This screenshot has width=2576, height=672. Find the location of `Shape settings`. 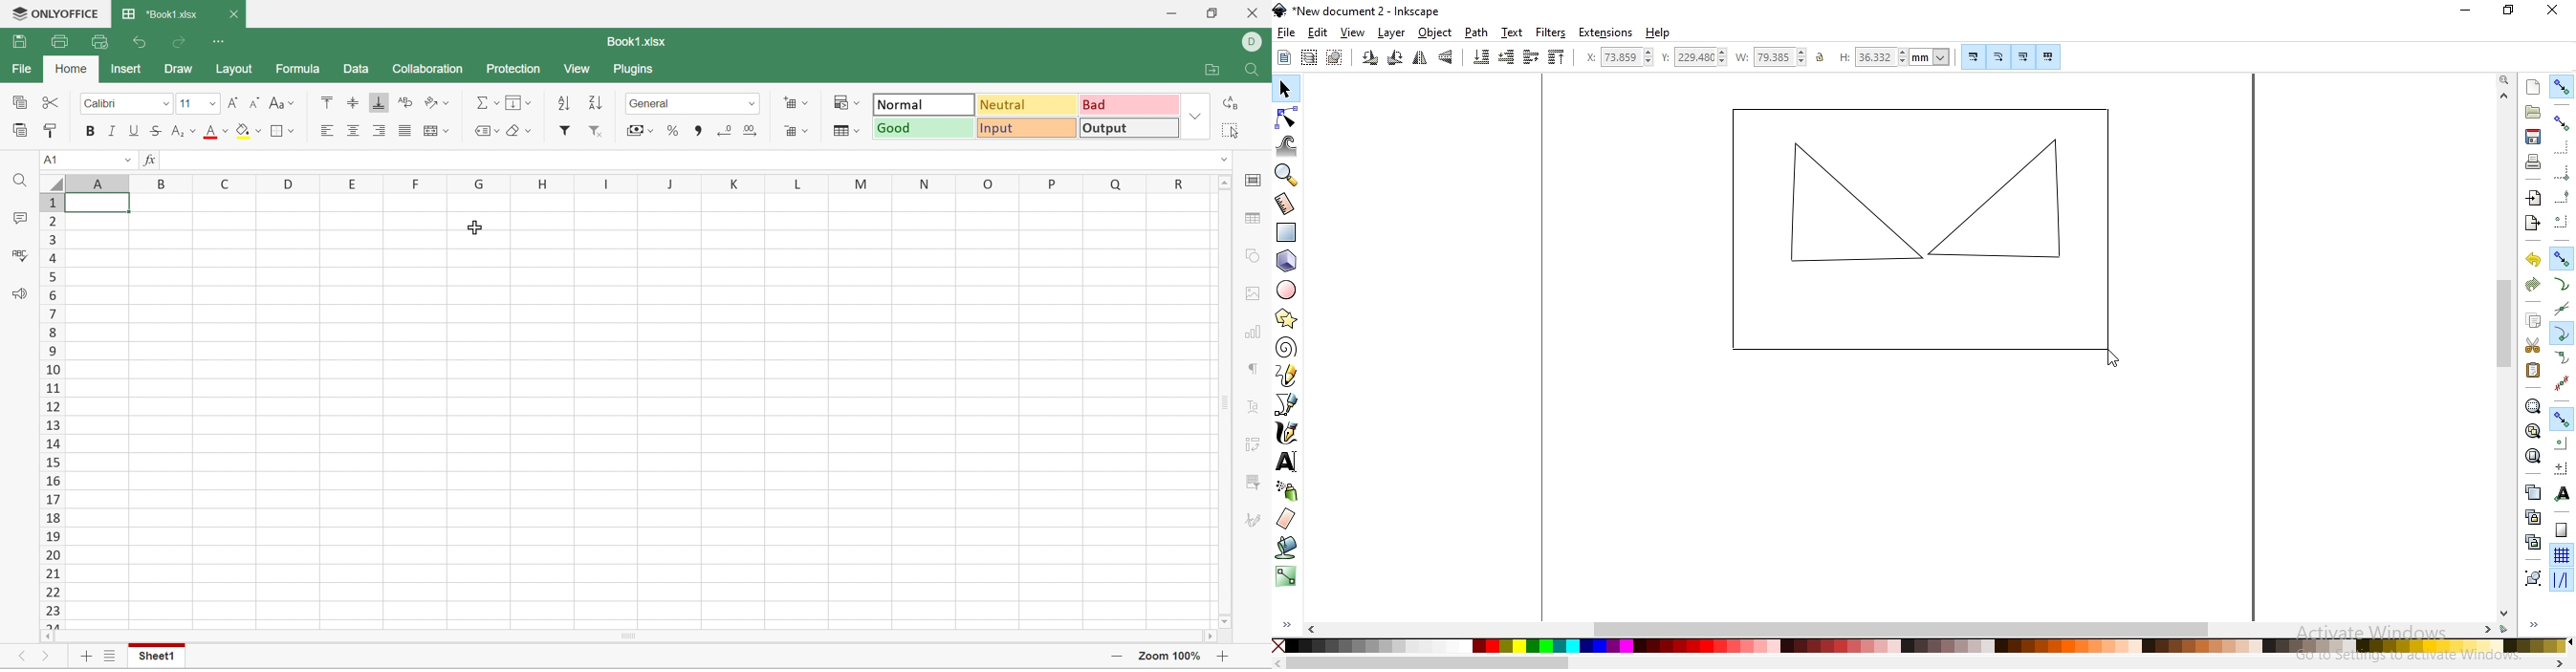

Shape settings is located at coordinates (1253, 256).